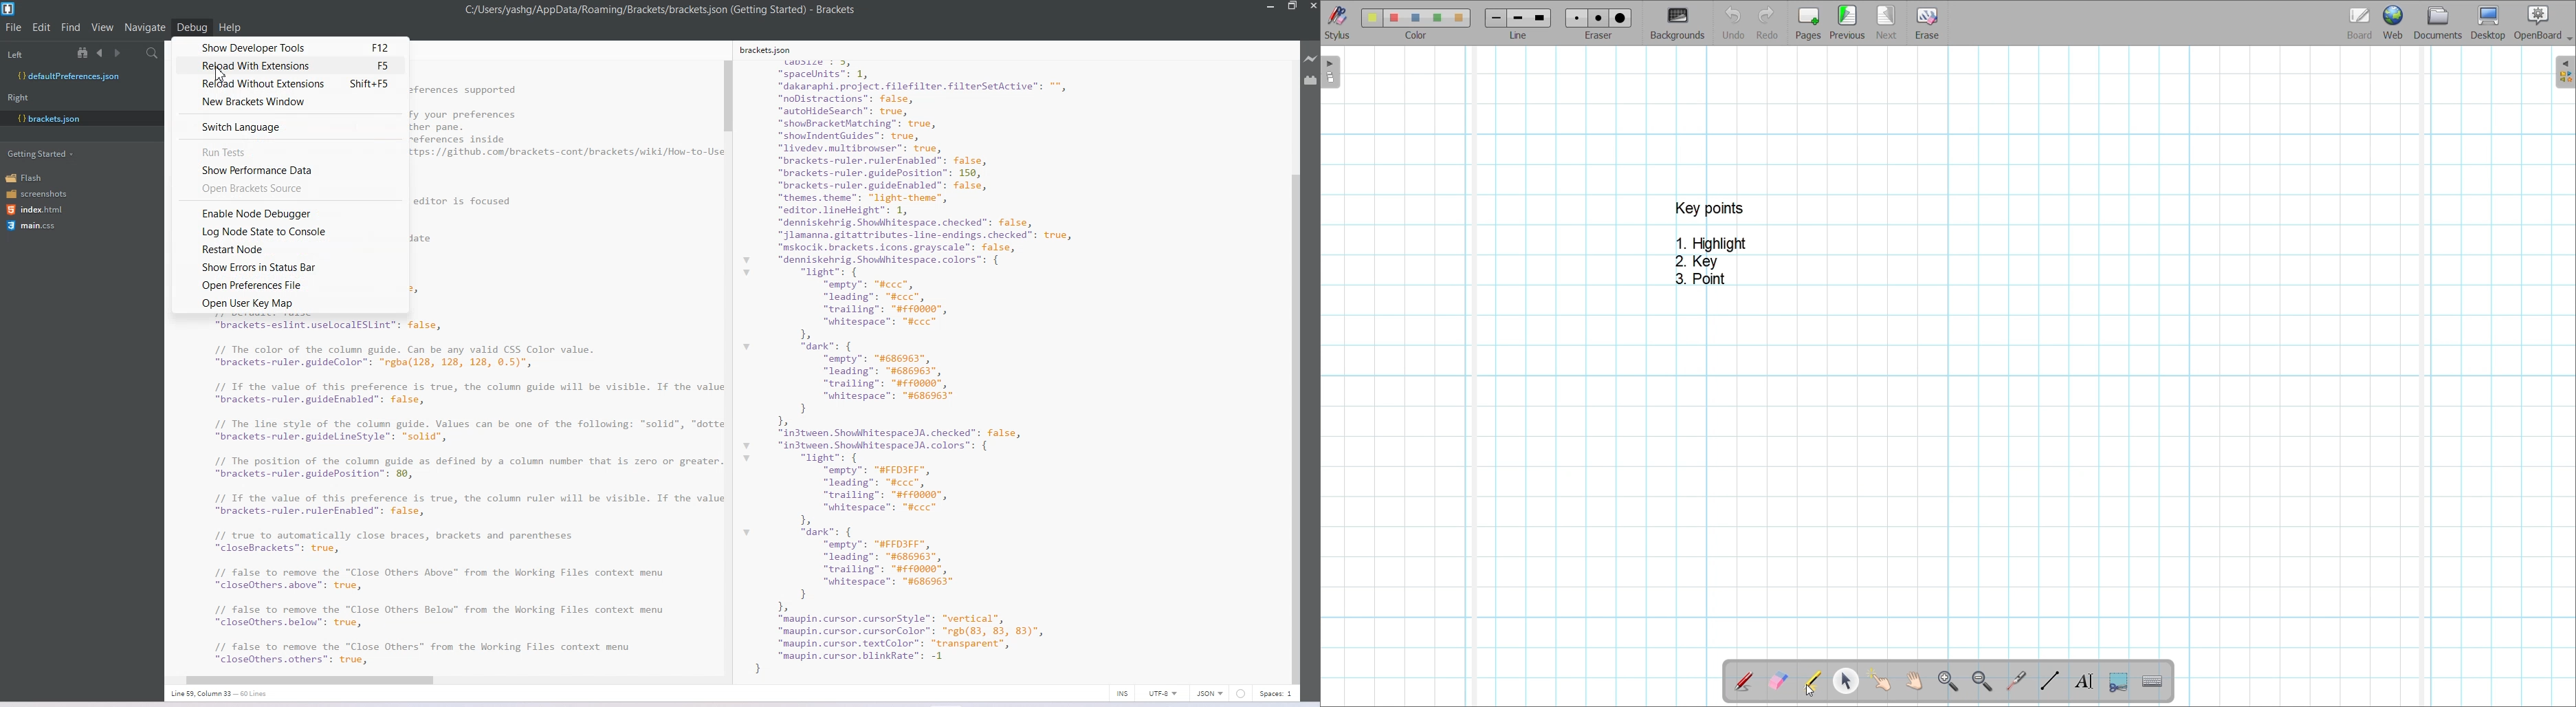 This screenshot has width=2576, height=728. Describe the element at coordinates (31, 226) in the screenshot. I see `main.css` at that location.